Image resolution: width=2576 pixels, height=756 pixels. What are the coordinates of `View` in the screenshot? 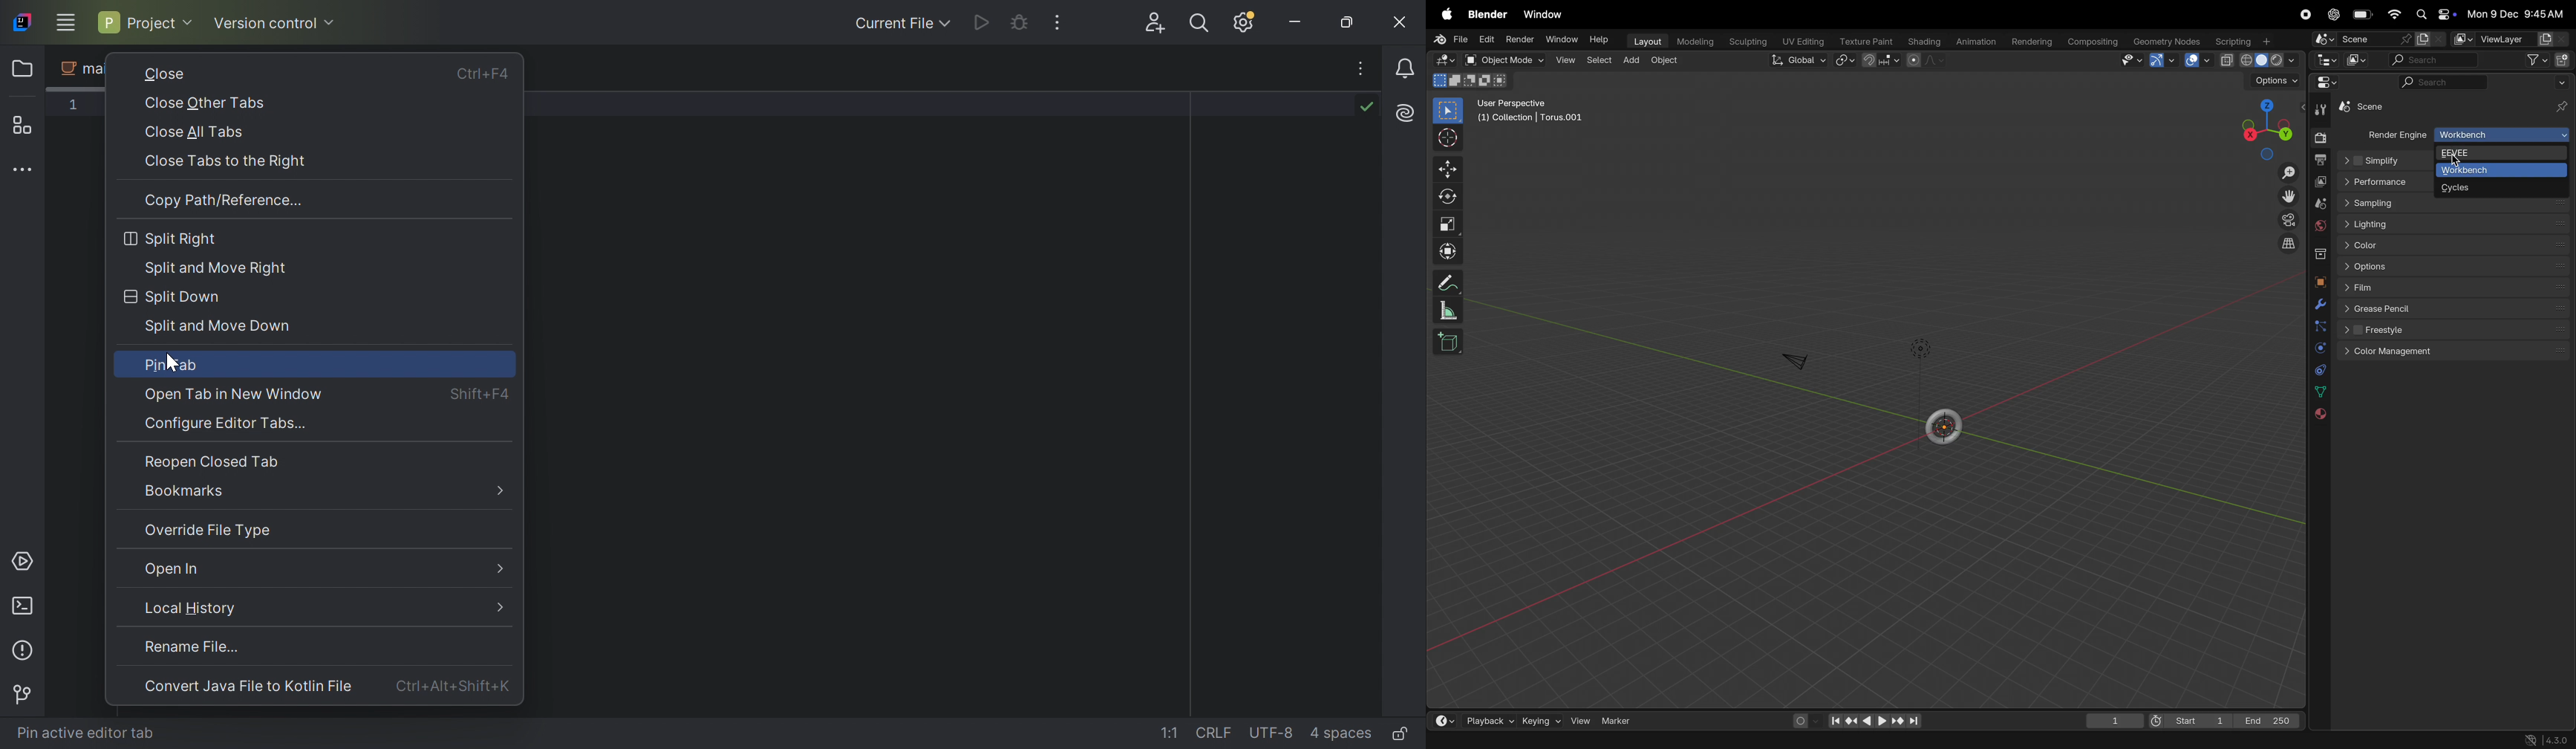 It's located at (1584, 720).